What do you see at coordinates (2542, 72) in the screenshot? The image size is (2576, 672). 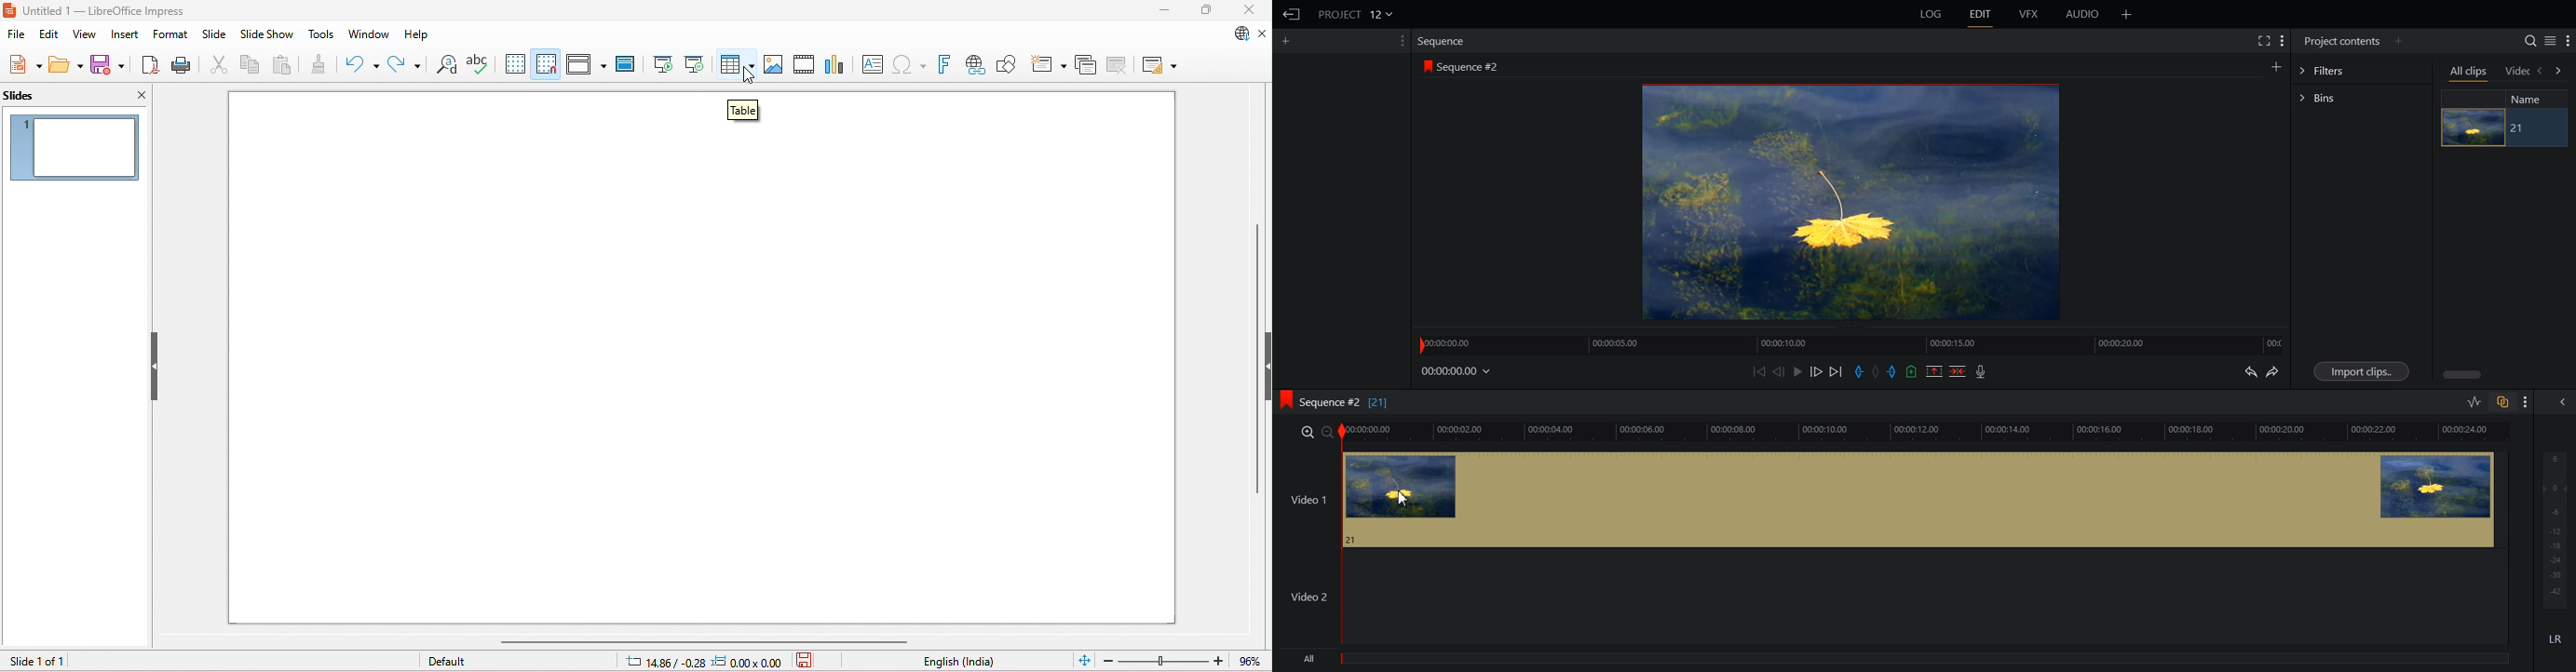 I see `backward` at bounding box center [2542, 72].